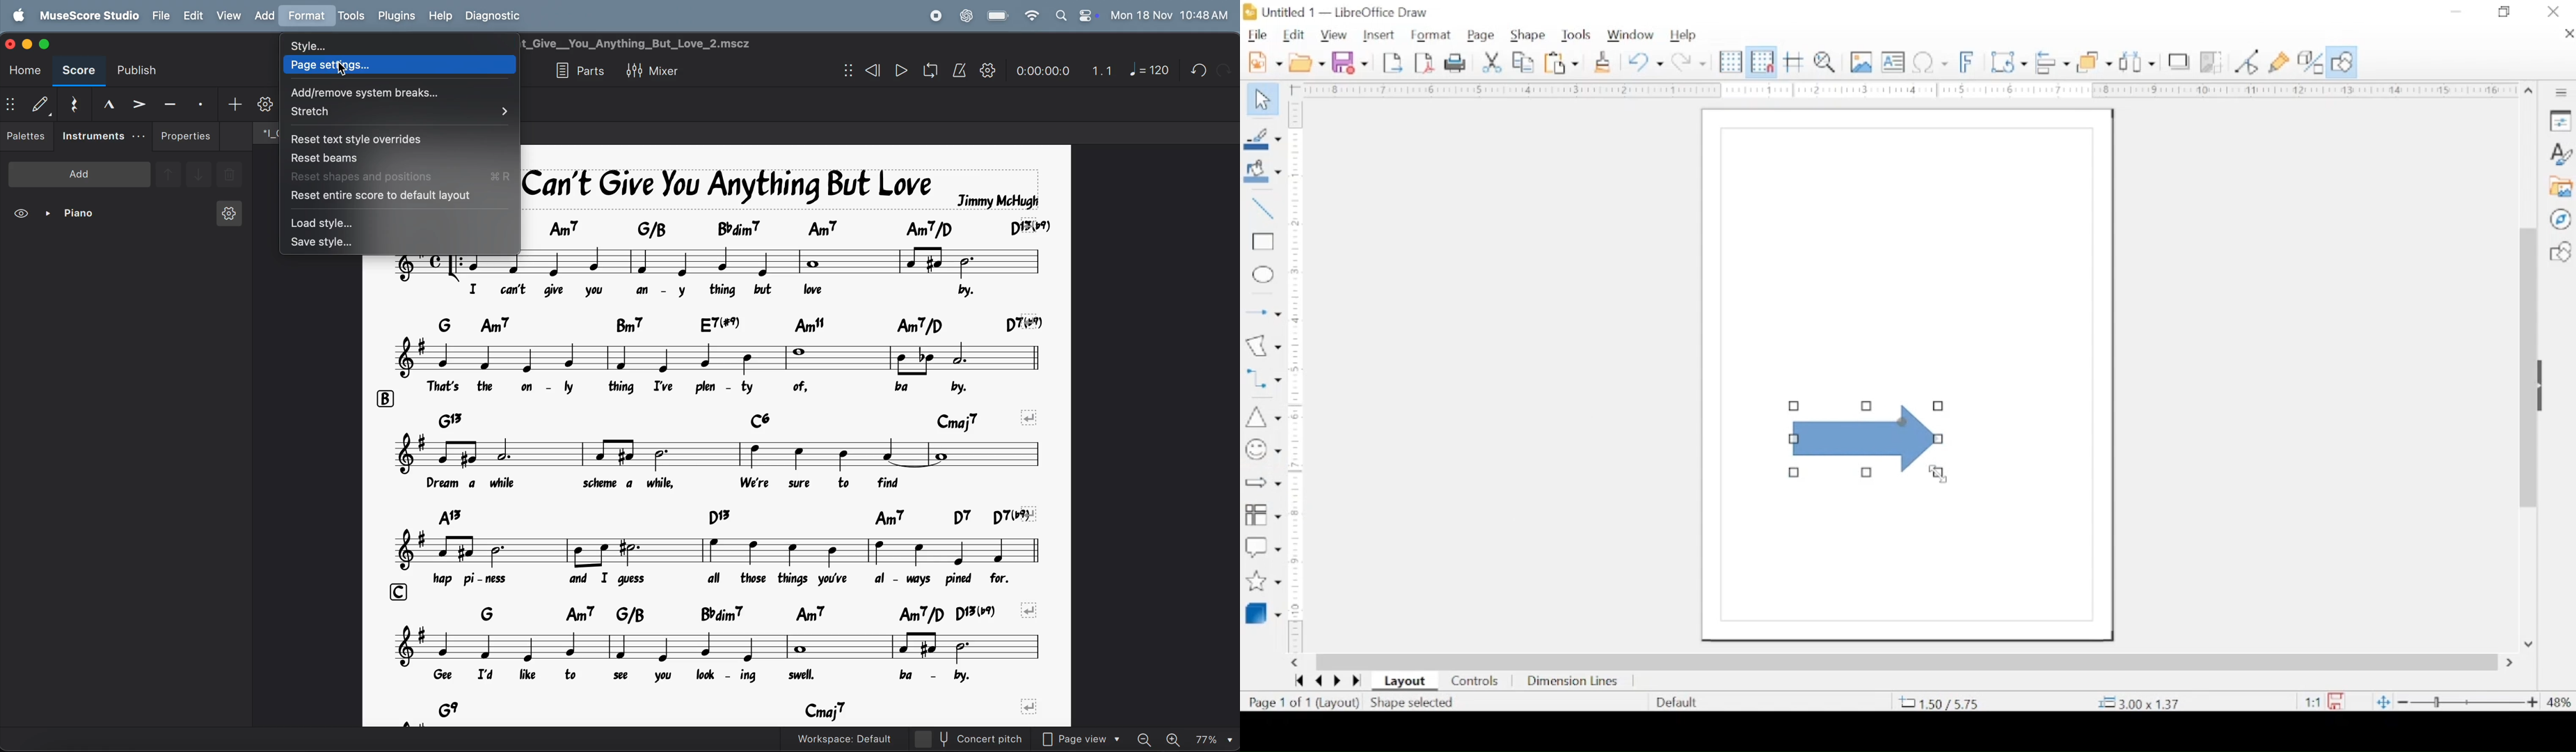  What do you see at coordinates (1317, 681) in the screenshot?
I see `previous` at bounding box center [1317, 681].